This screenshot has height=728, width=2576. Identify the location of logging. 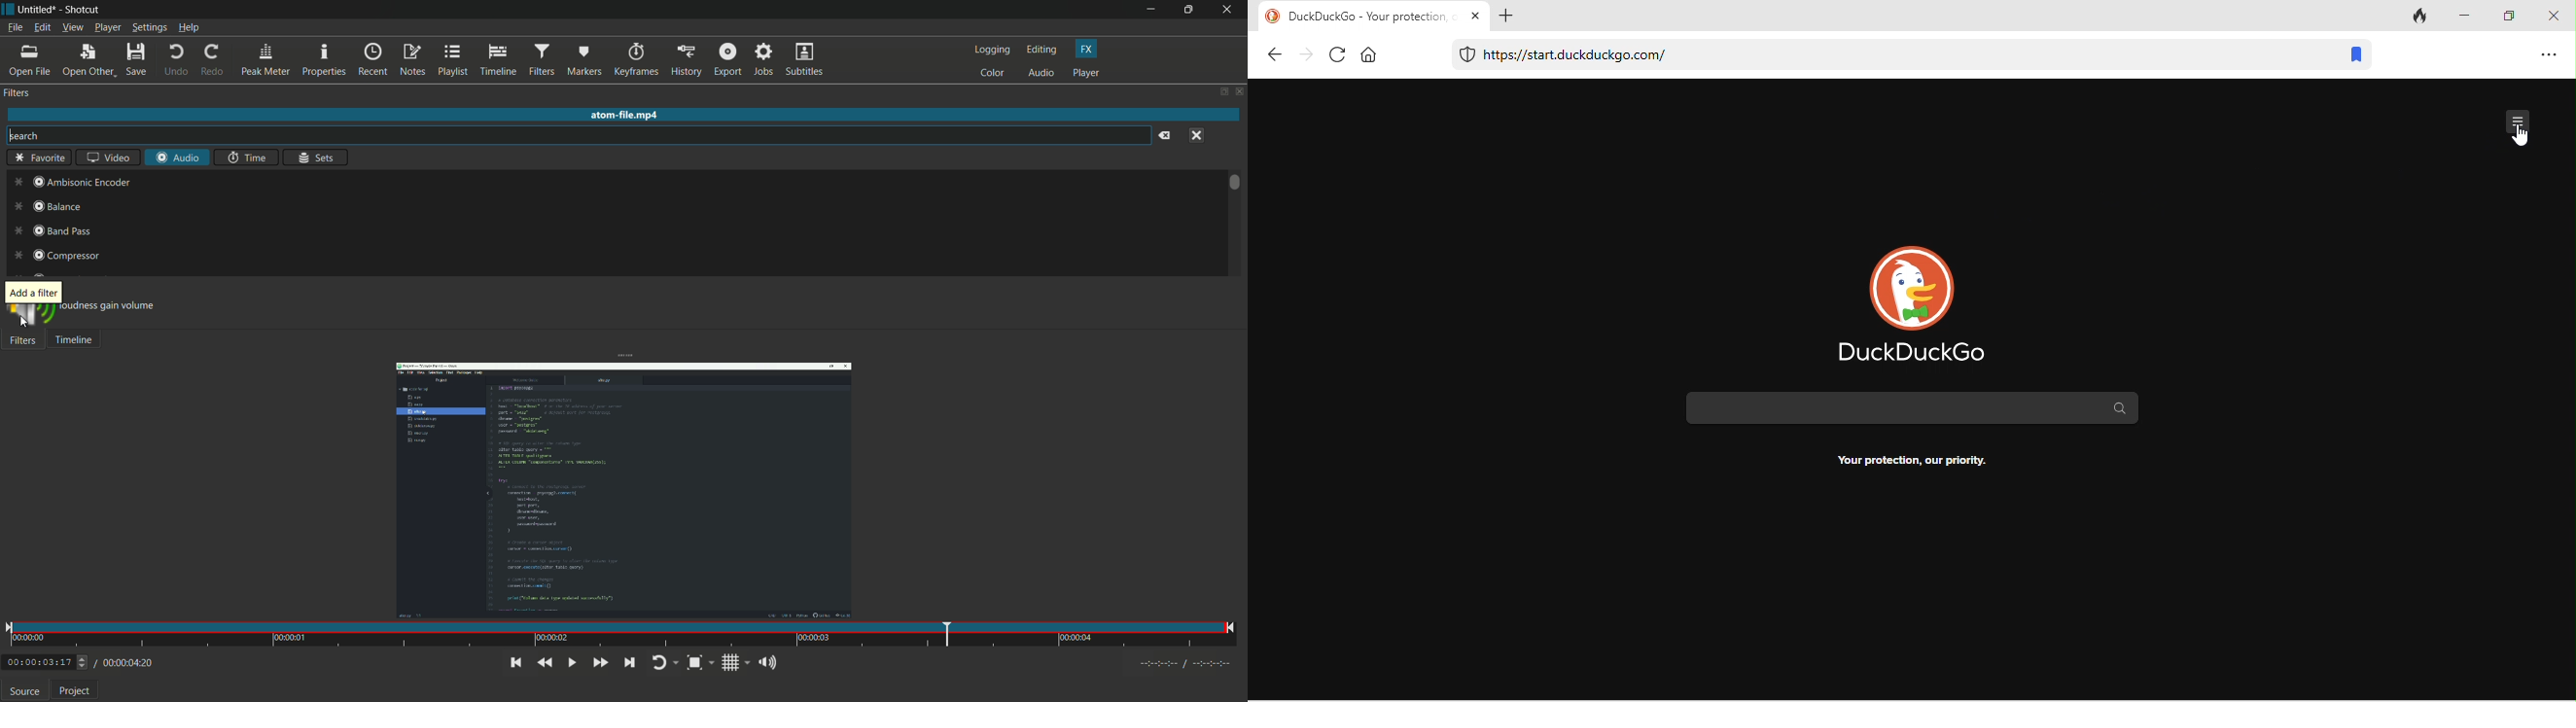
(992, 49).